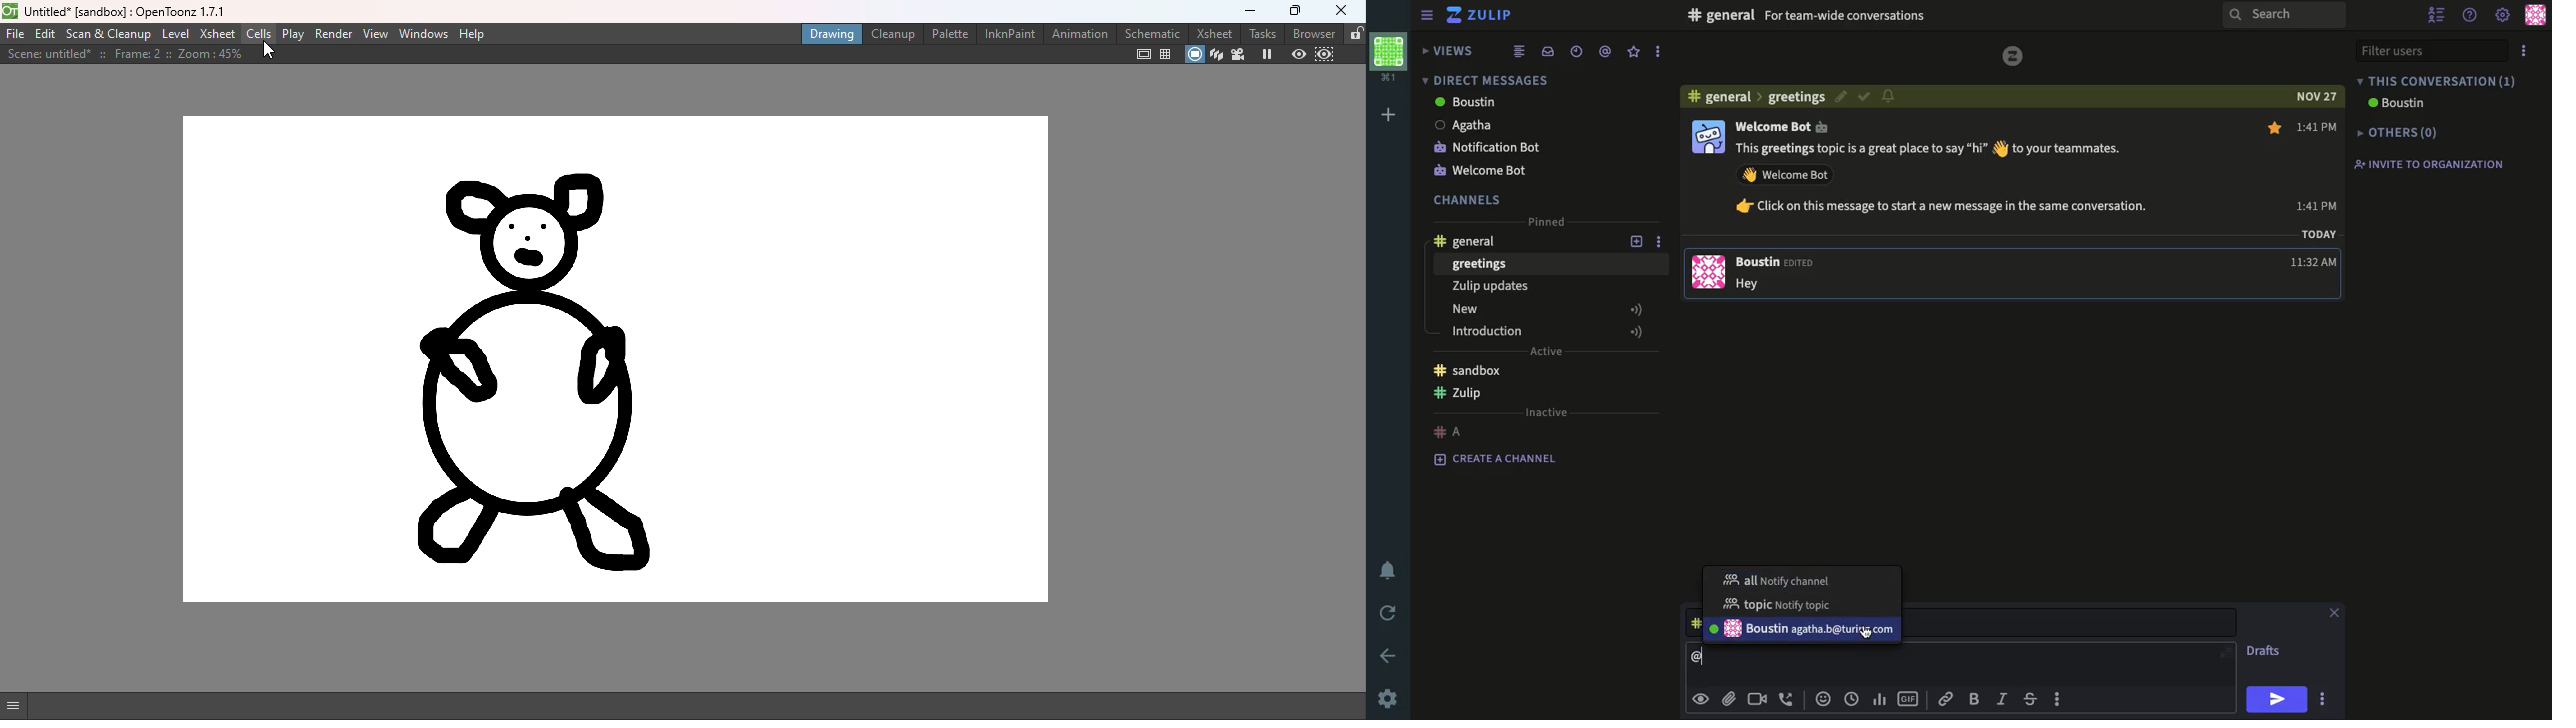 The image size is (2576, 728). What do you see at coordinates (1142, 54) in the screenshot?
I see `Safe area` at bounding box center [1142, 54].